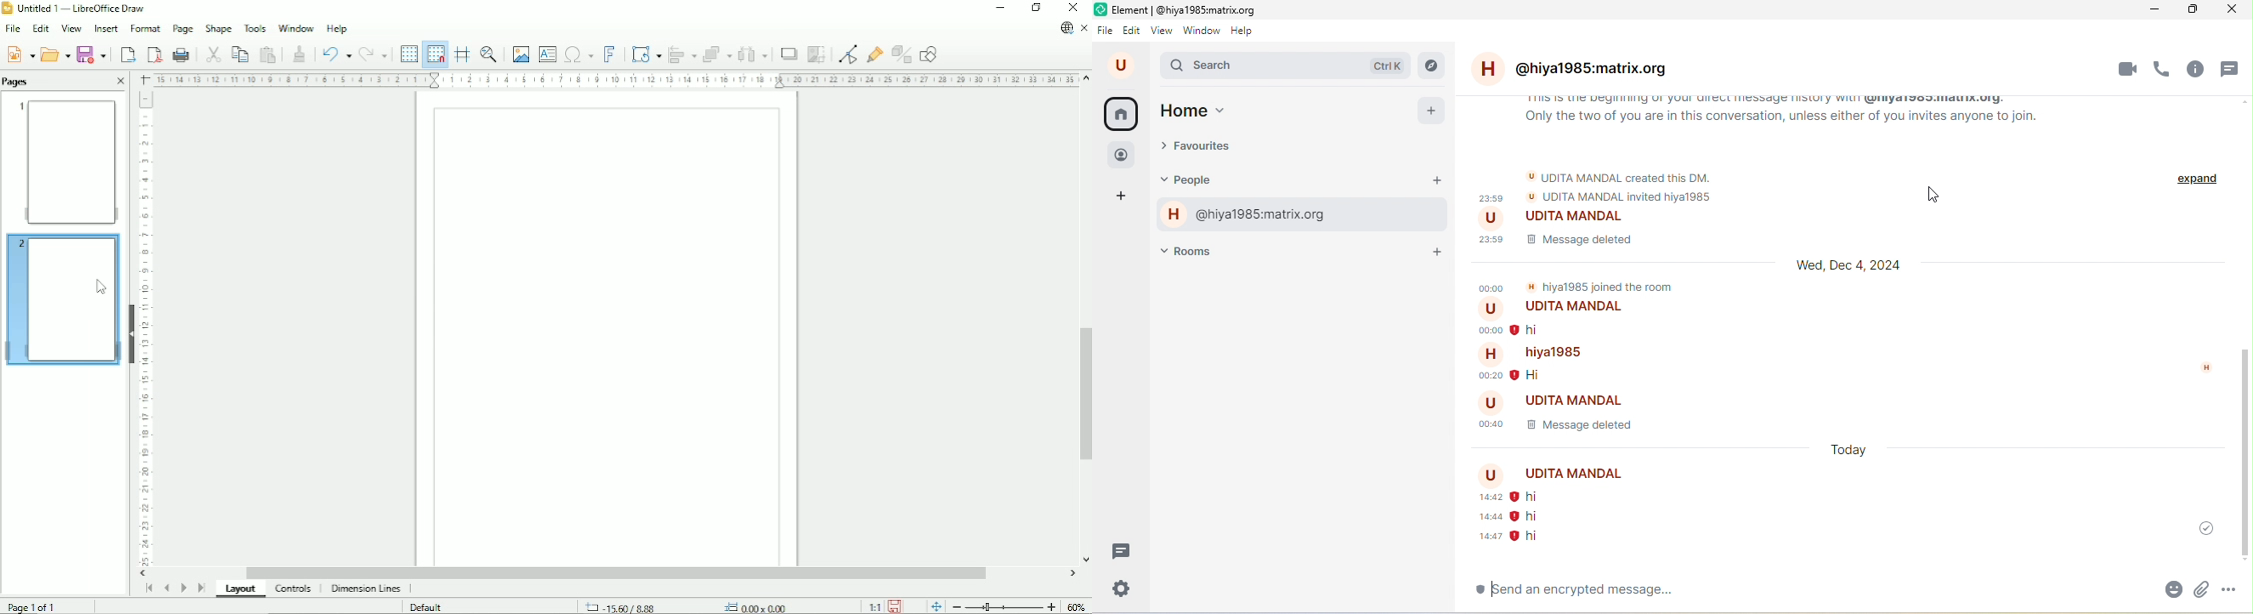 Image resolution: width=2268 pixels, height=616 pixels. Describe the element at coordinates (1197, 250) in the screenshot. I see `rooms` at that location.